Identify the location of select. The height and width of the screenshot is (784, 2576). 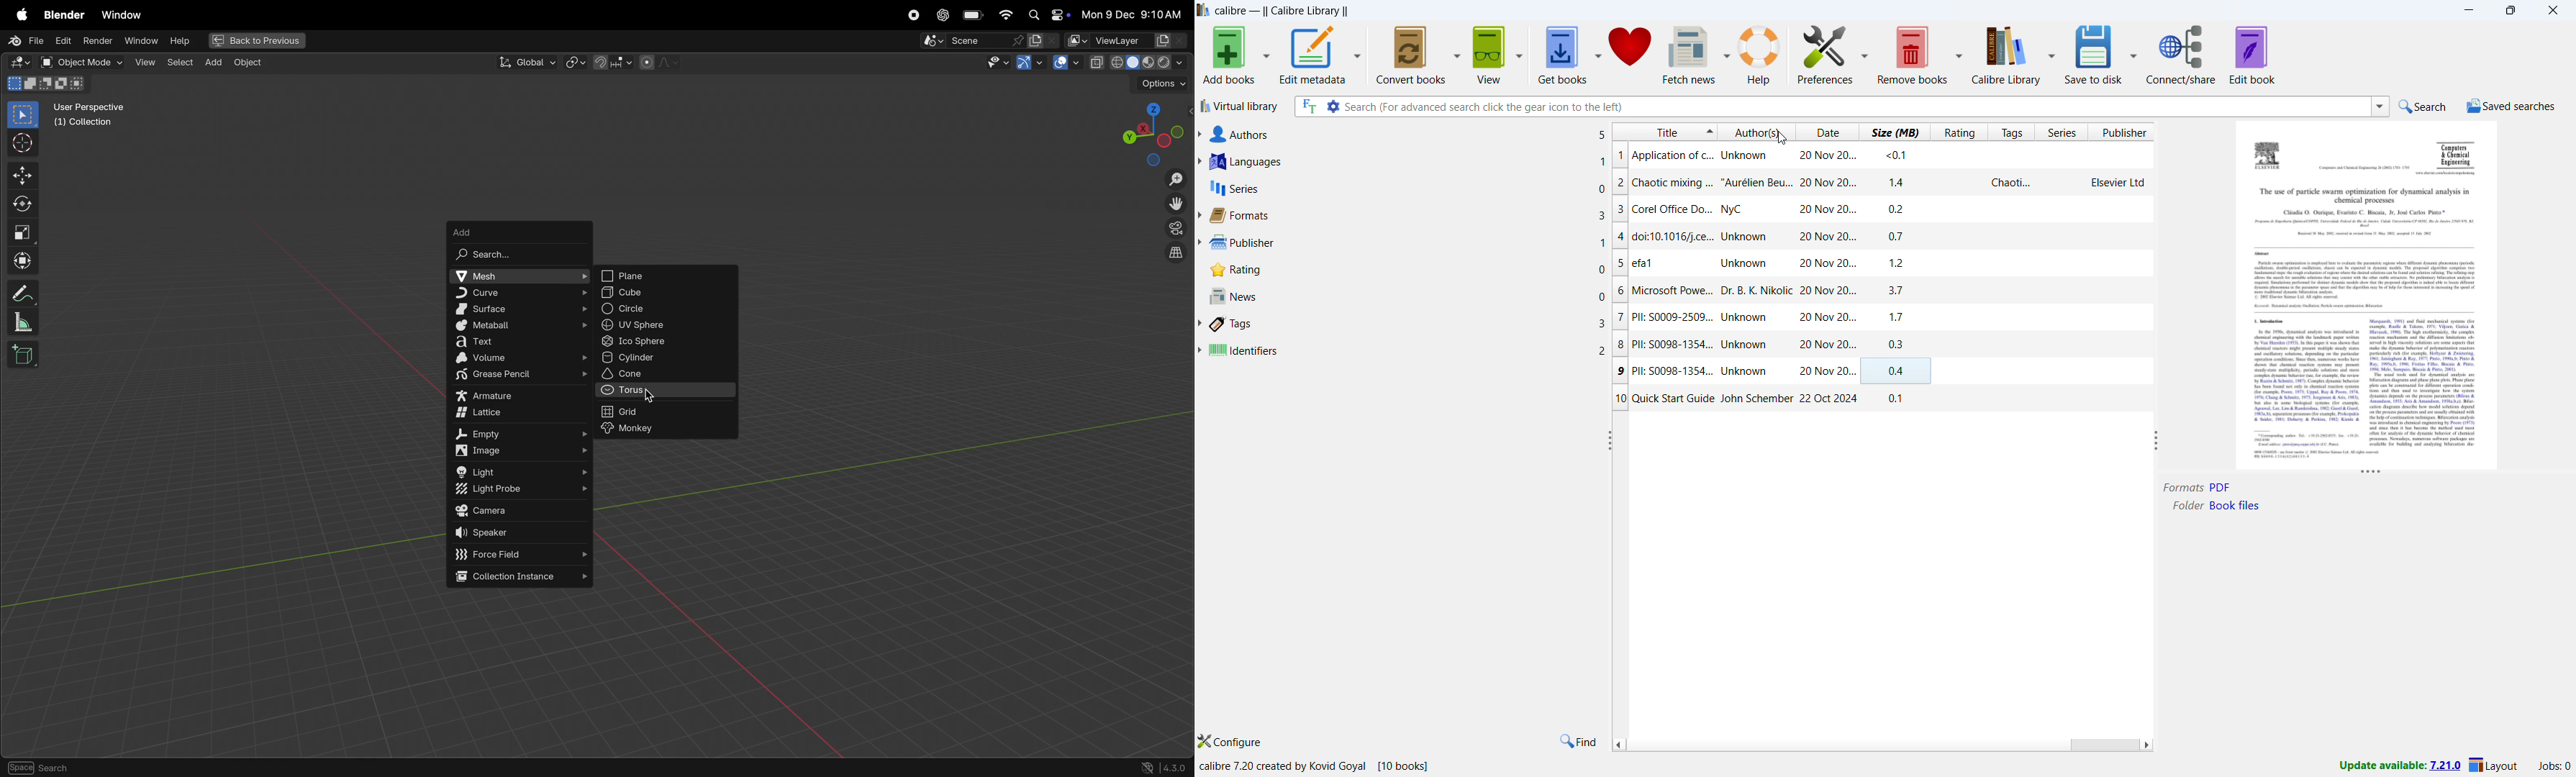
(24, 115).